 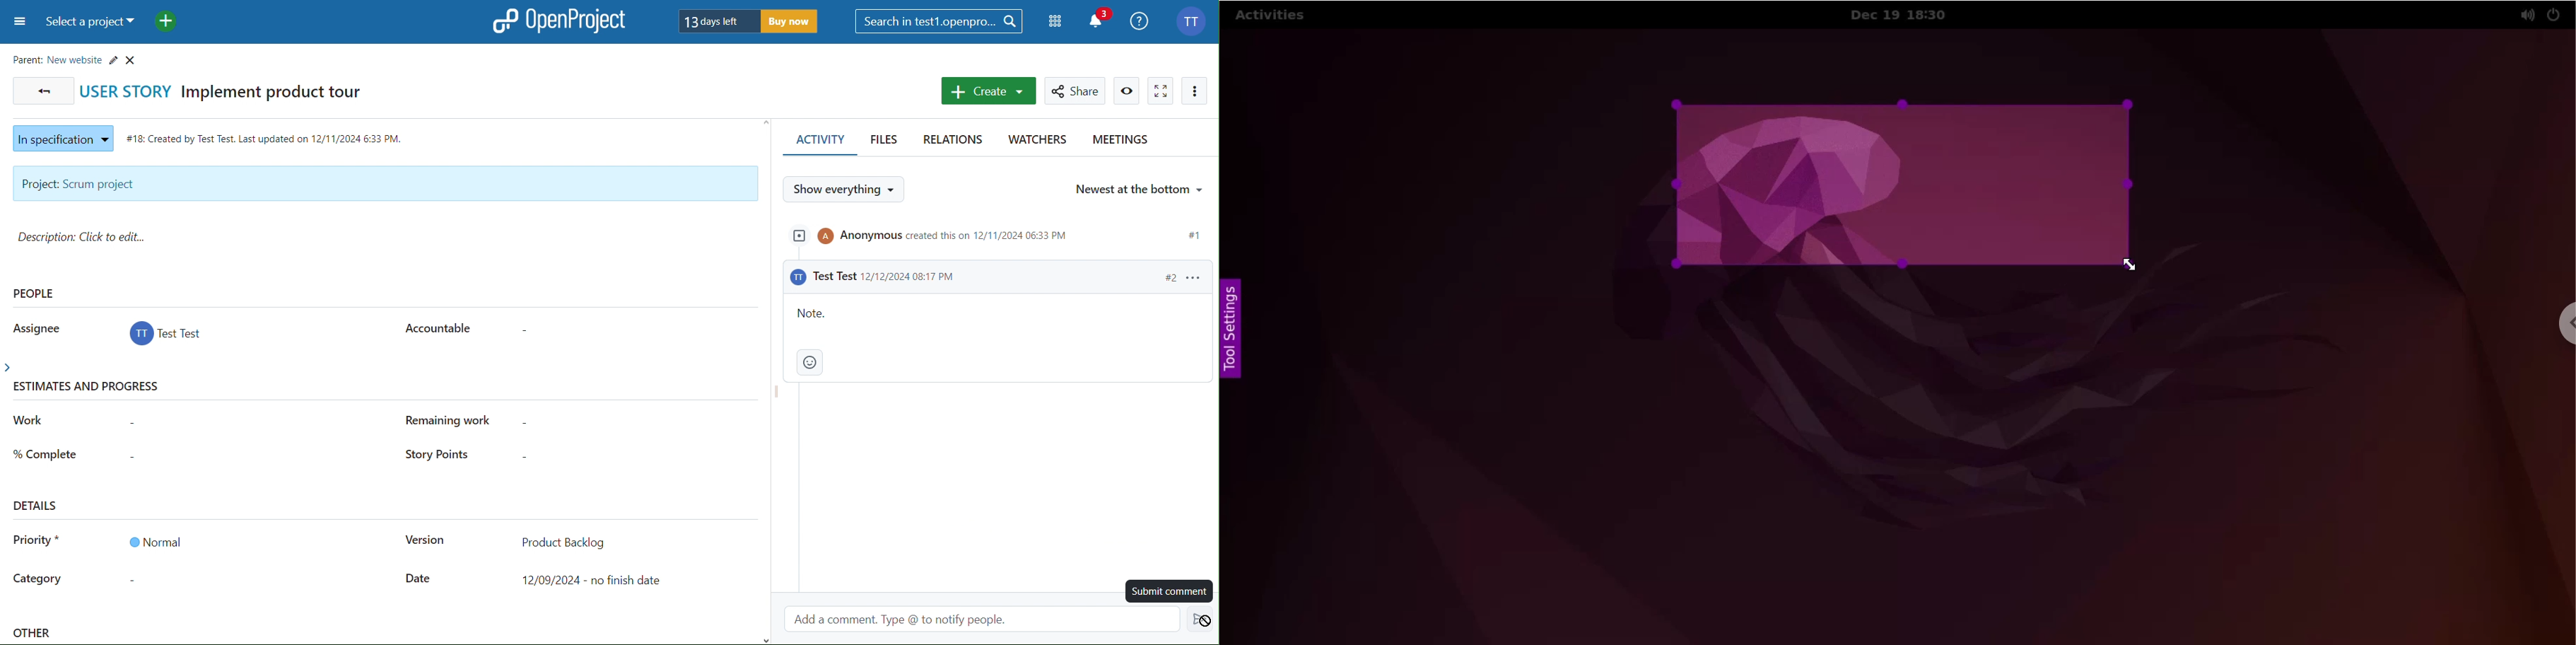 What do you see at coordinates (935, 239) in the screenshot?
I see `5) @) Anonymous created this on 12/11/2024 0633 PM` at bounding box center [935, 239].